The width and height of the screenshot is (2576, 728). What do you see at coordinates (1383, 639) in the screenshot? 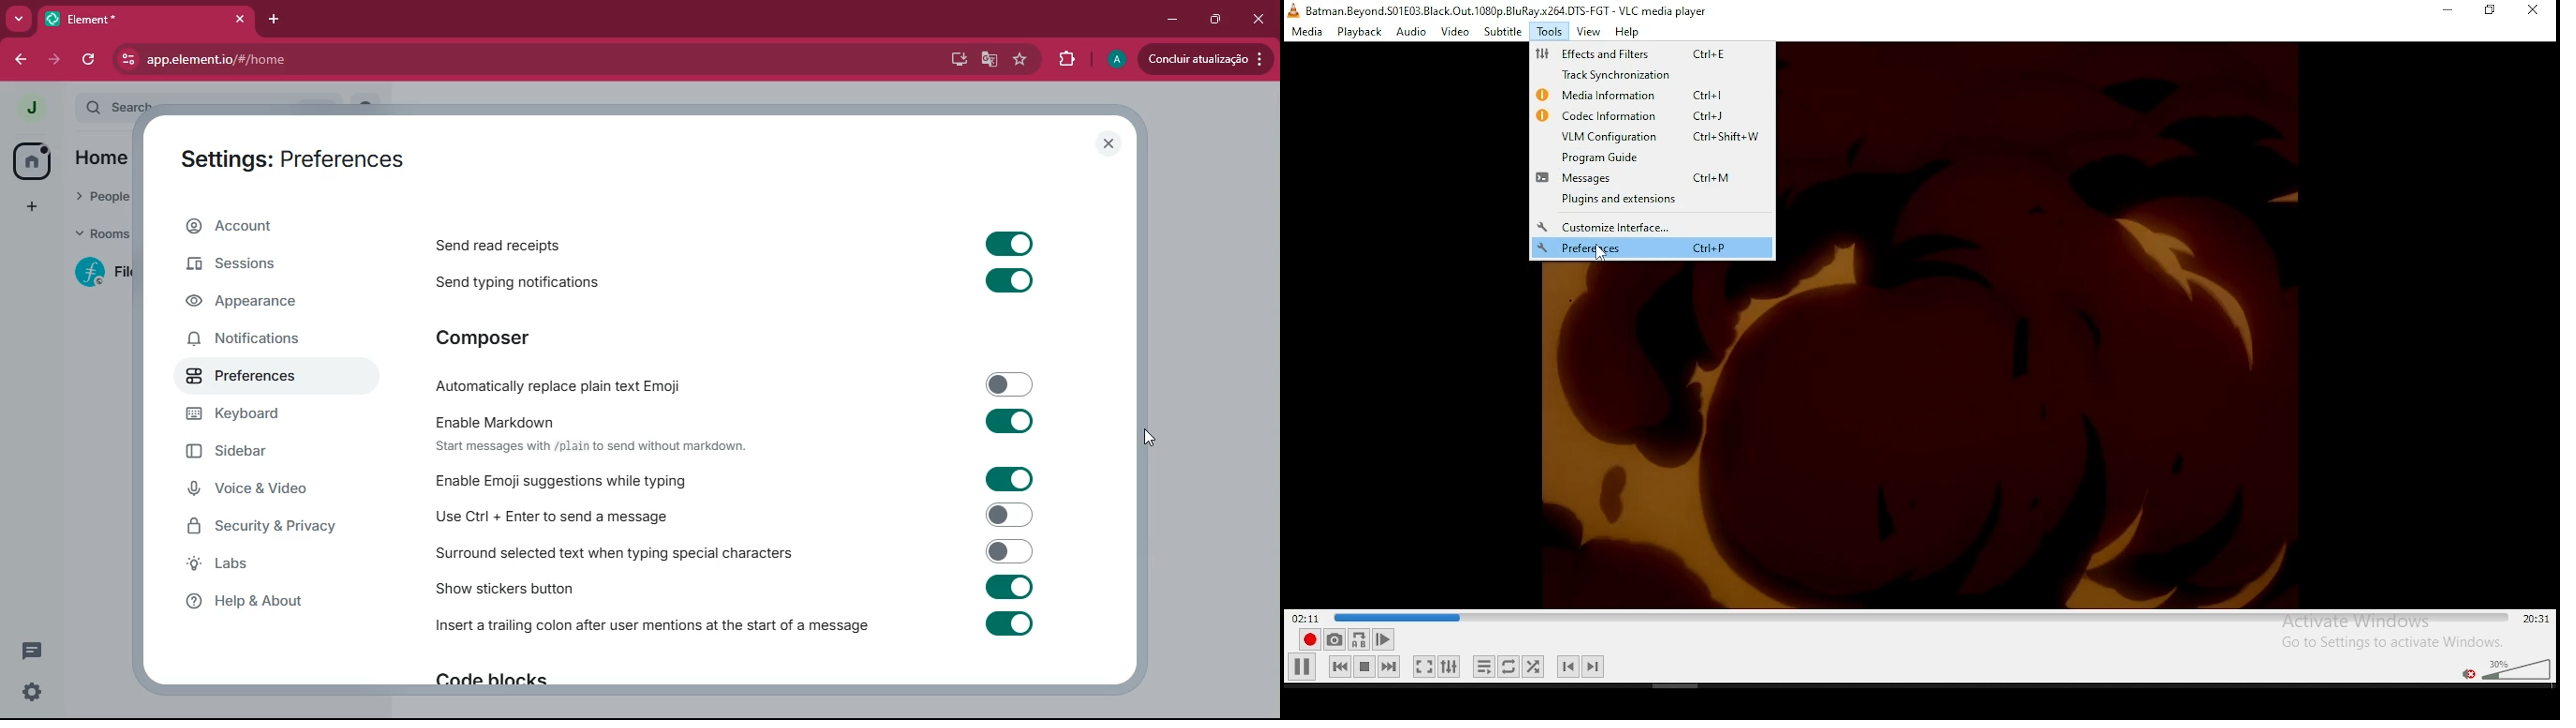
I see `frame by frame` at bounding box center [1383, 639].